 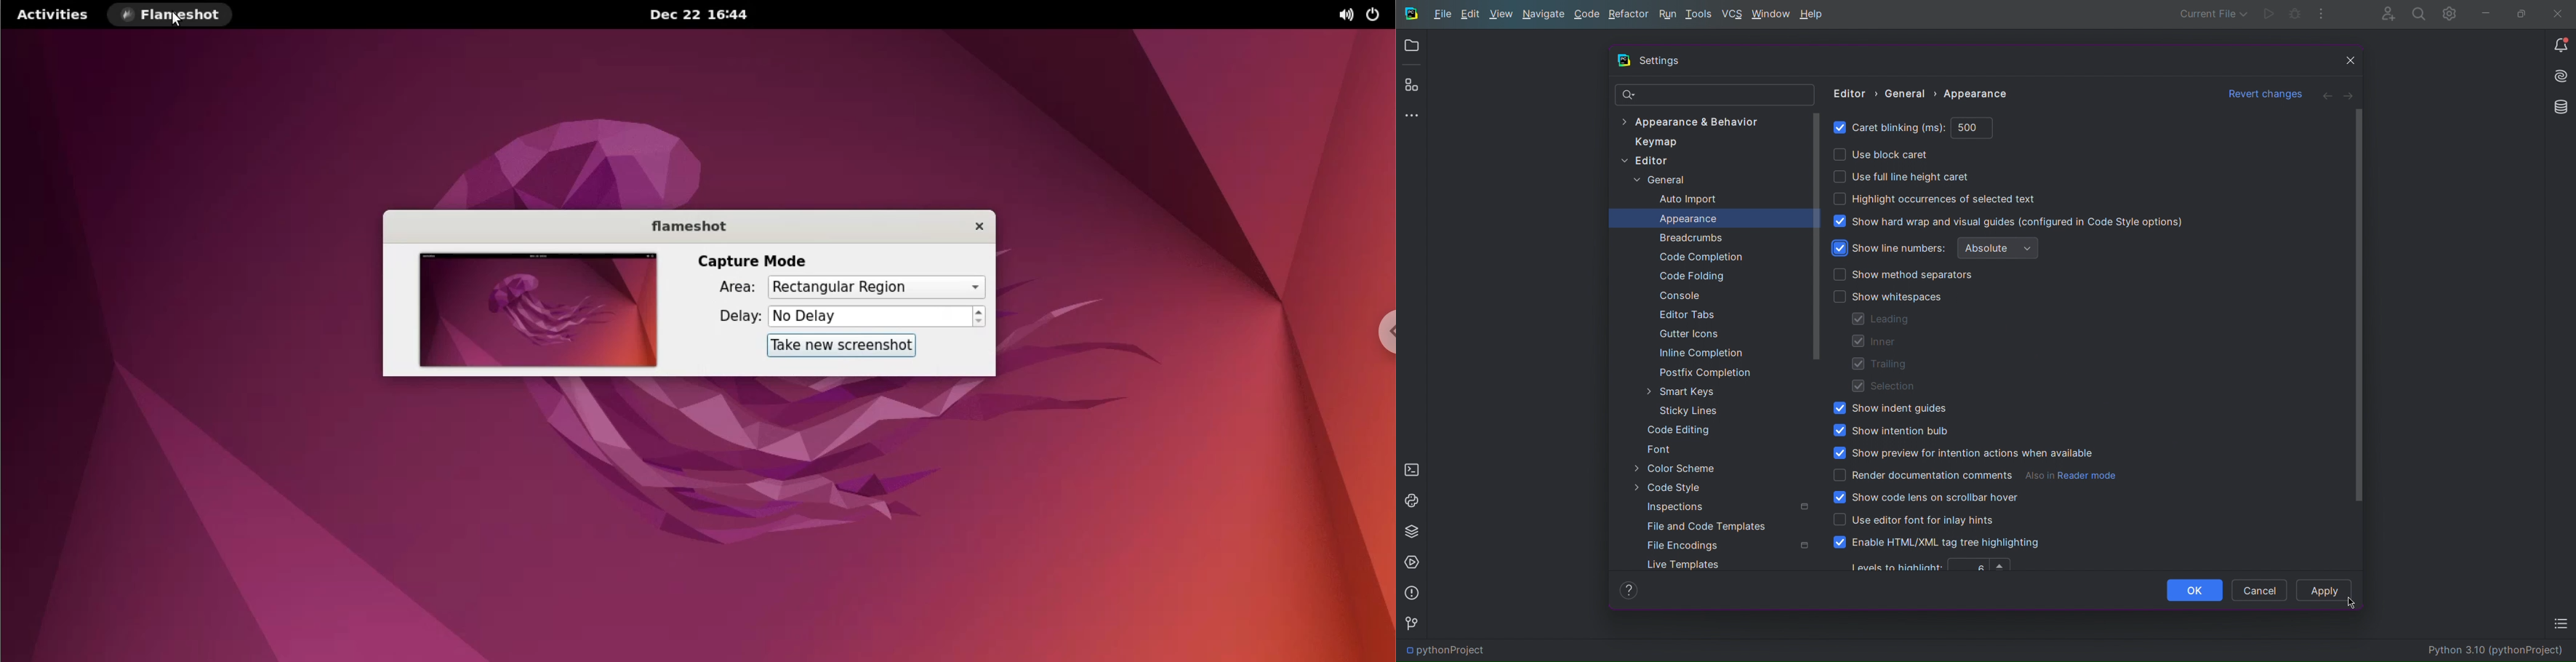 What do you see at coordinates (1410, 15) in the screenshot?
I see `Logo` at bounding box center [1410, 15].